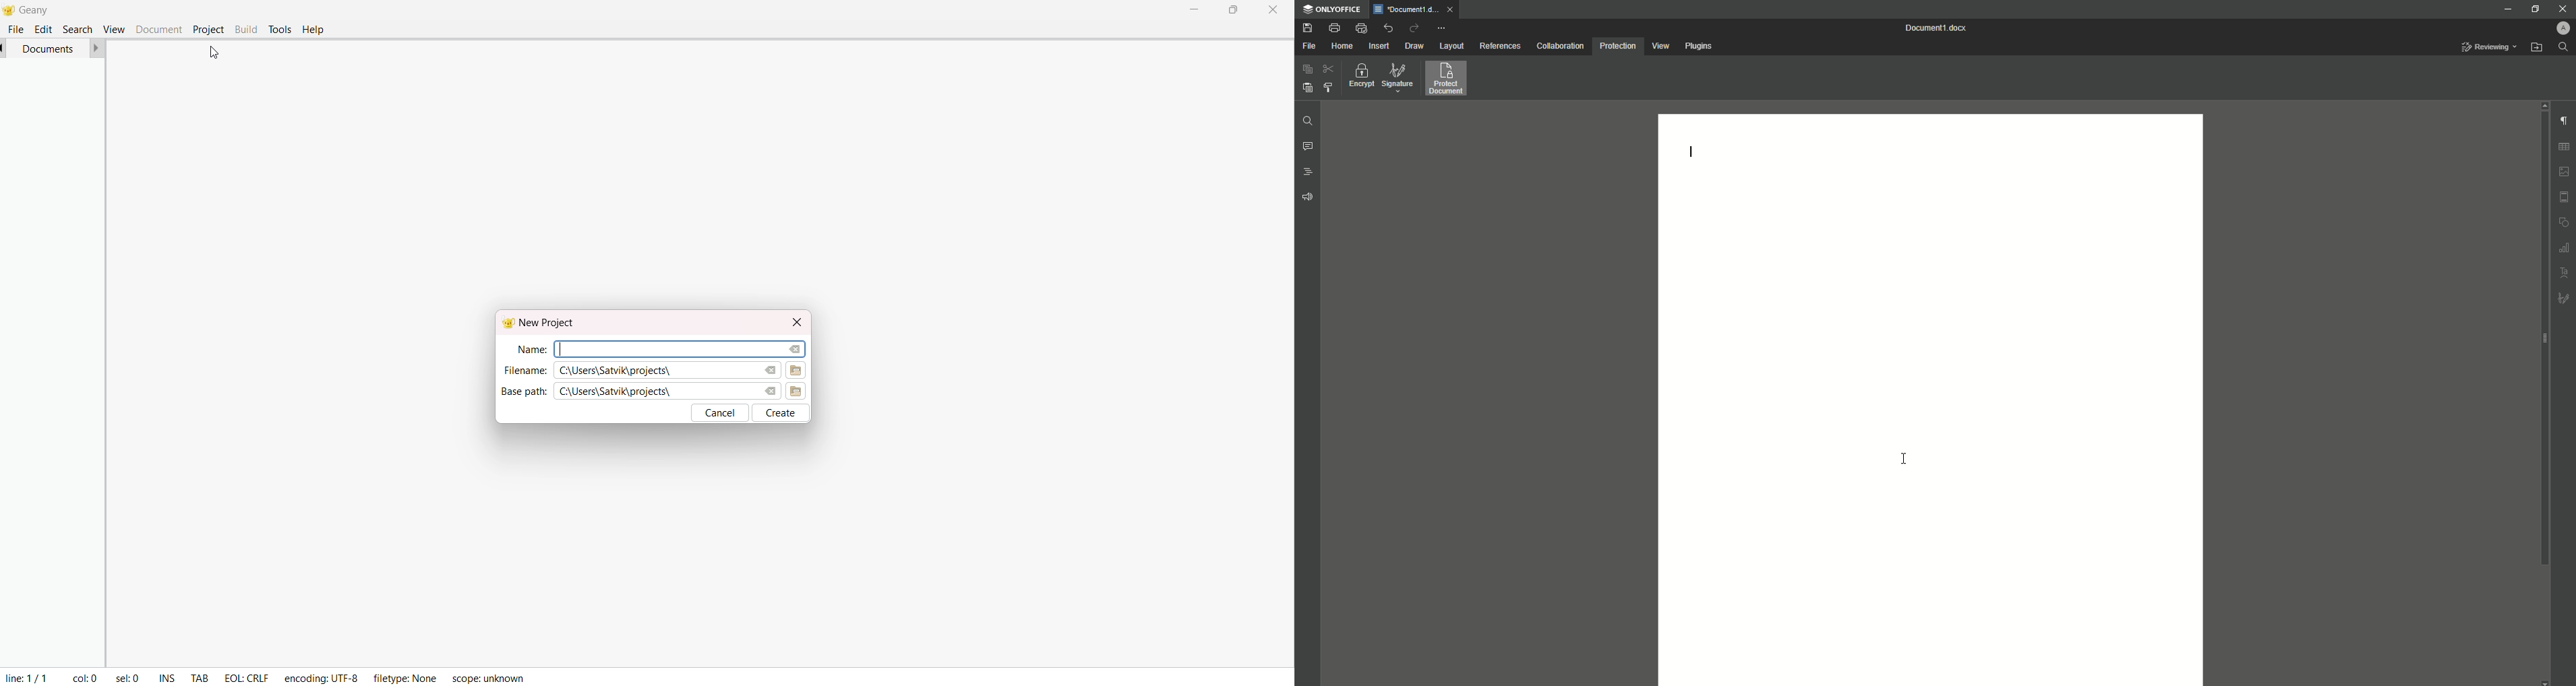 The height and width of the screenshot is (700, 2576). I want to click on Text line, so click(1691, 151).